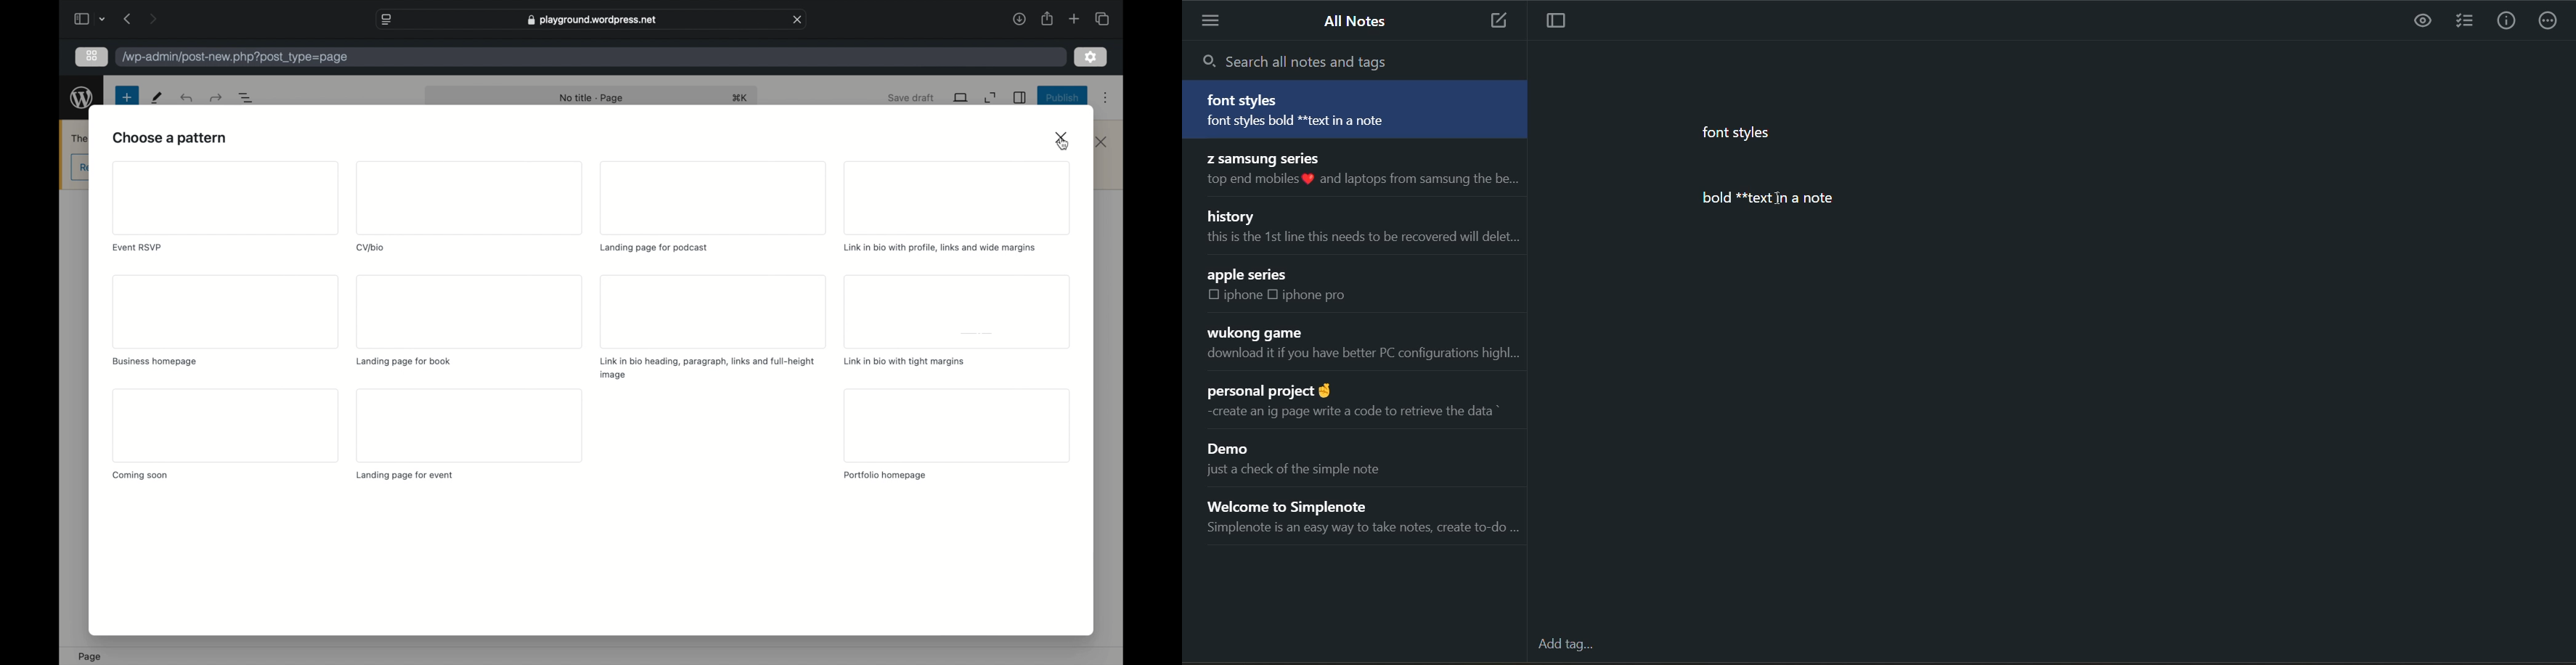 This screenshot has height=672, width=2576. Describe the element at coordinates (1213, 20) in the screenshot. I see `menu` at that location.